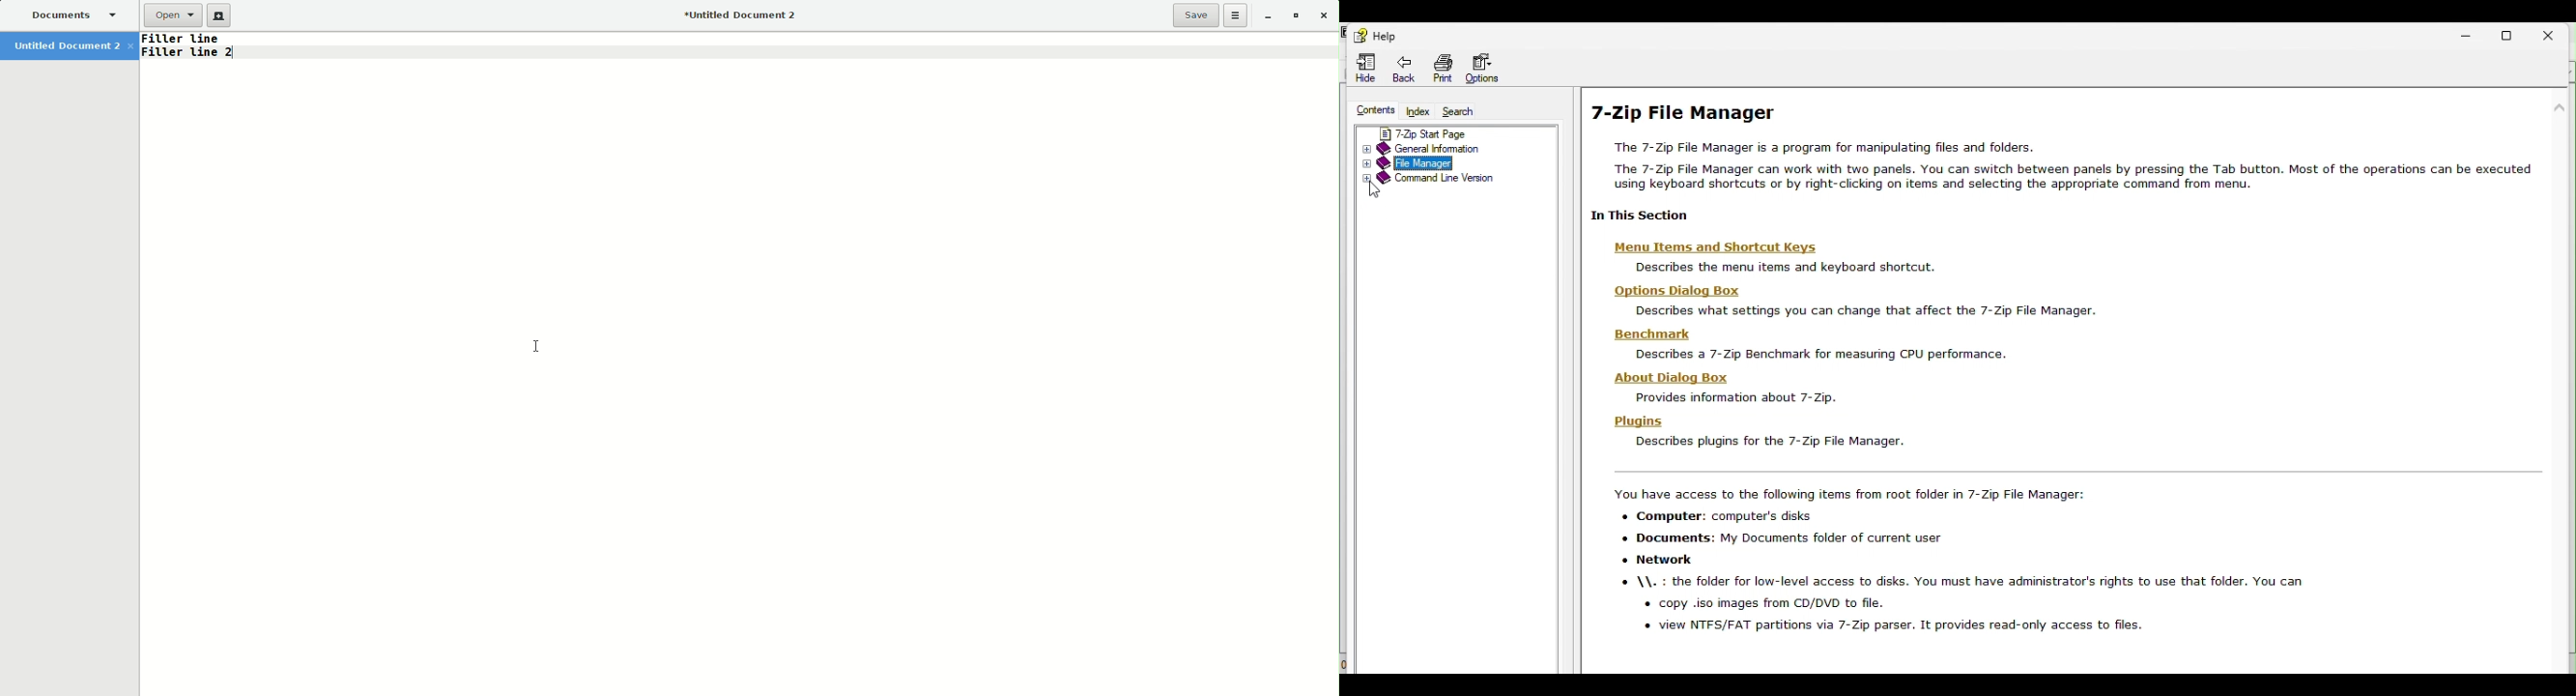  Describe the element at coordinates (1458, 110) in the screenshot. I see `Search` at that location.